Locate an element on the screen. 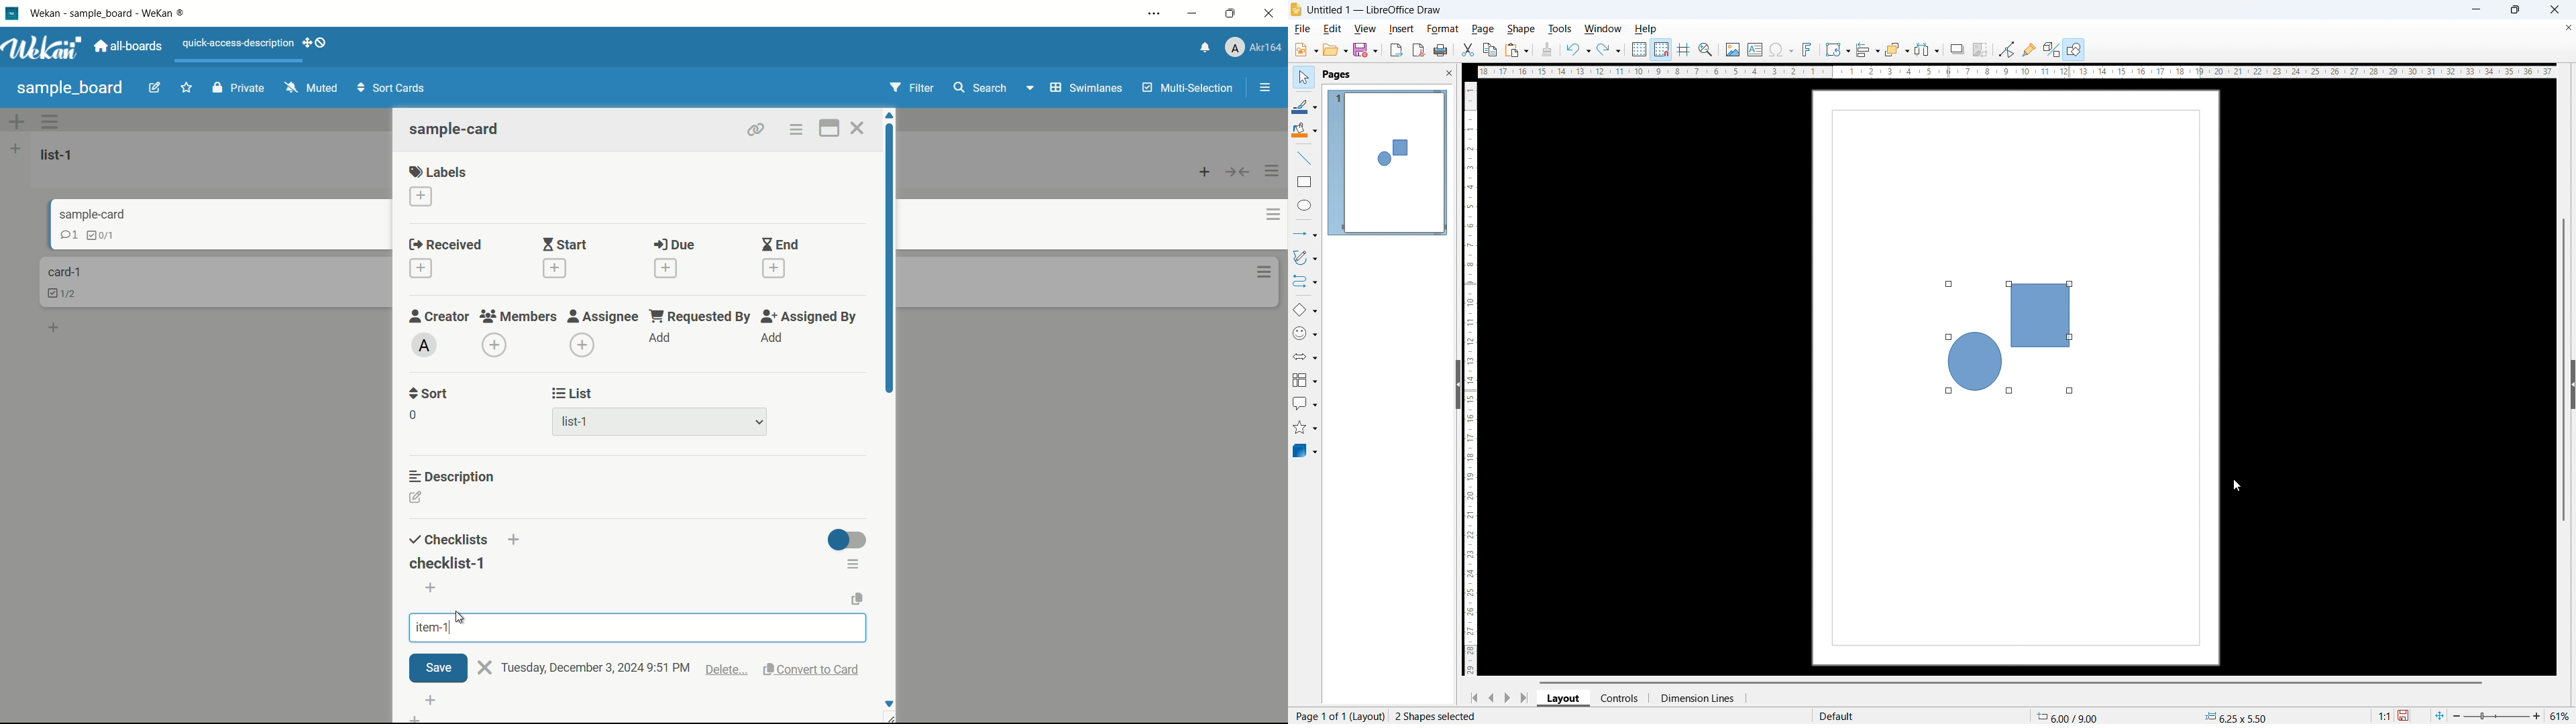 The width and height of the screenshot is (2576, 728). comment is located at coordinates (58, 237).